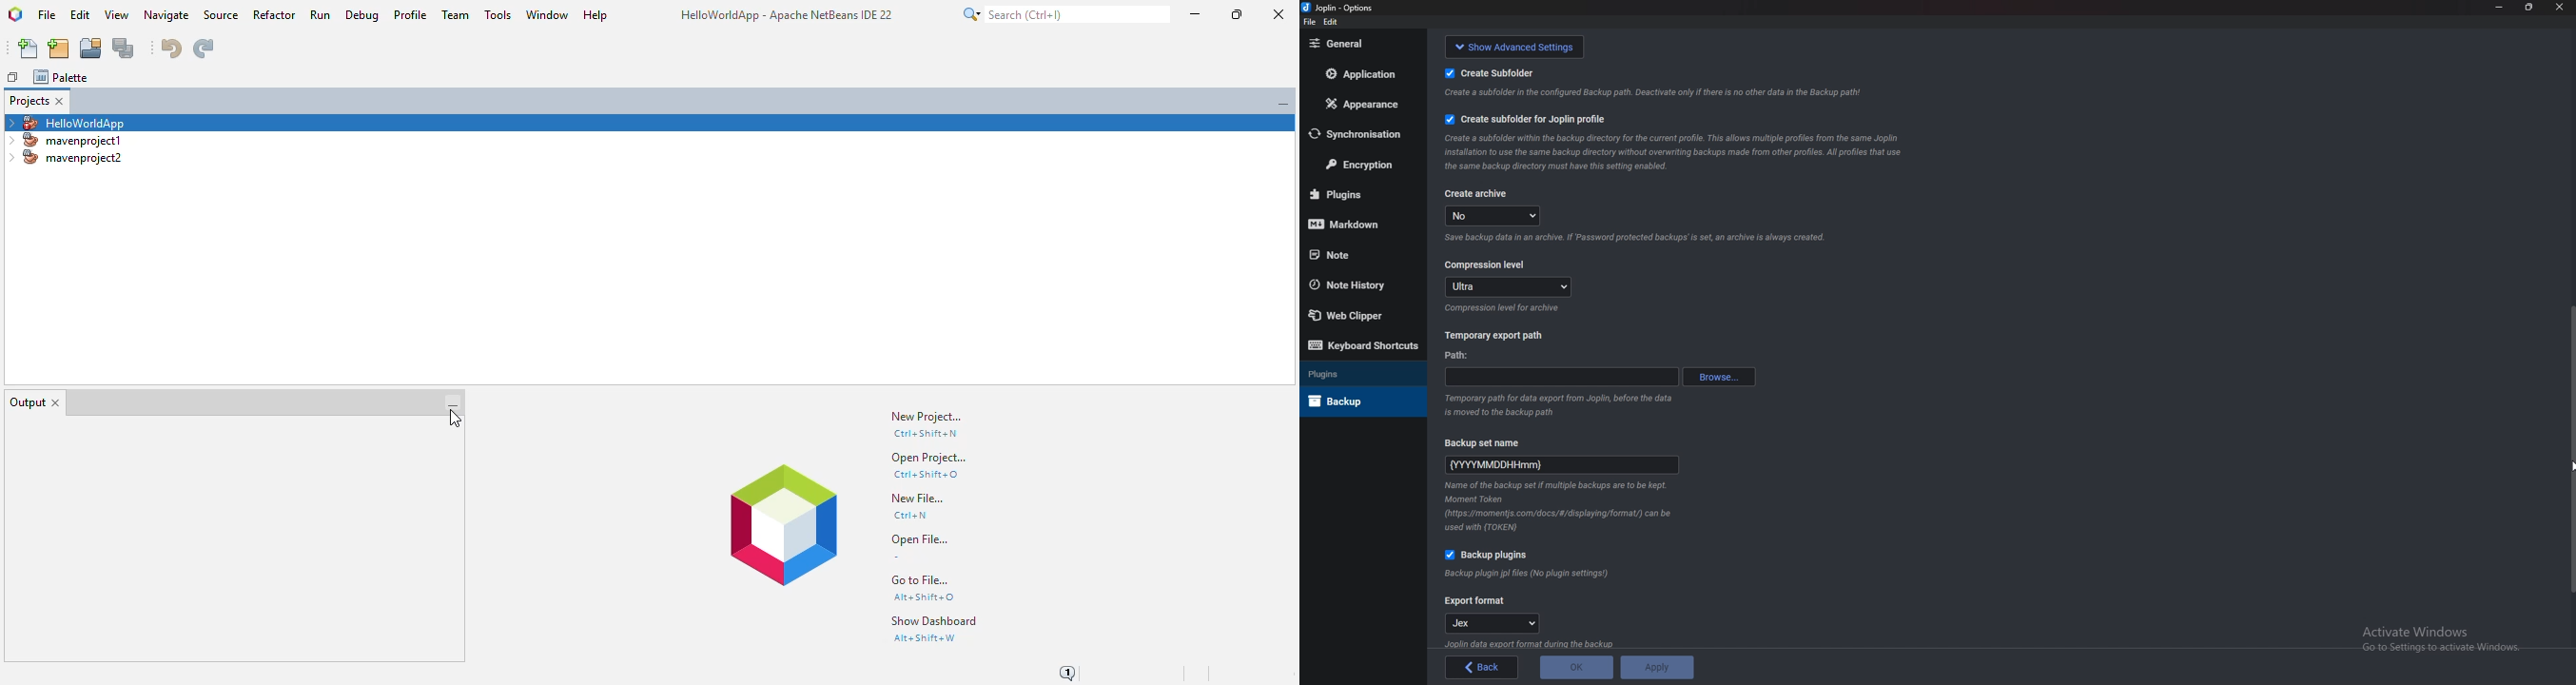  Describe the element at coordinates (1460, 356) in the screenshot. I see `path` at that location.